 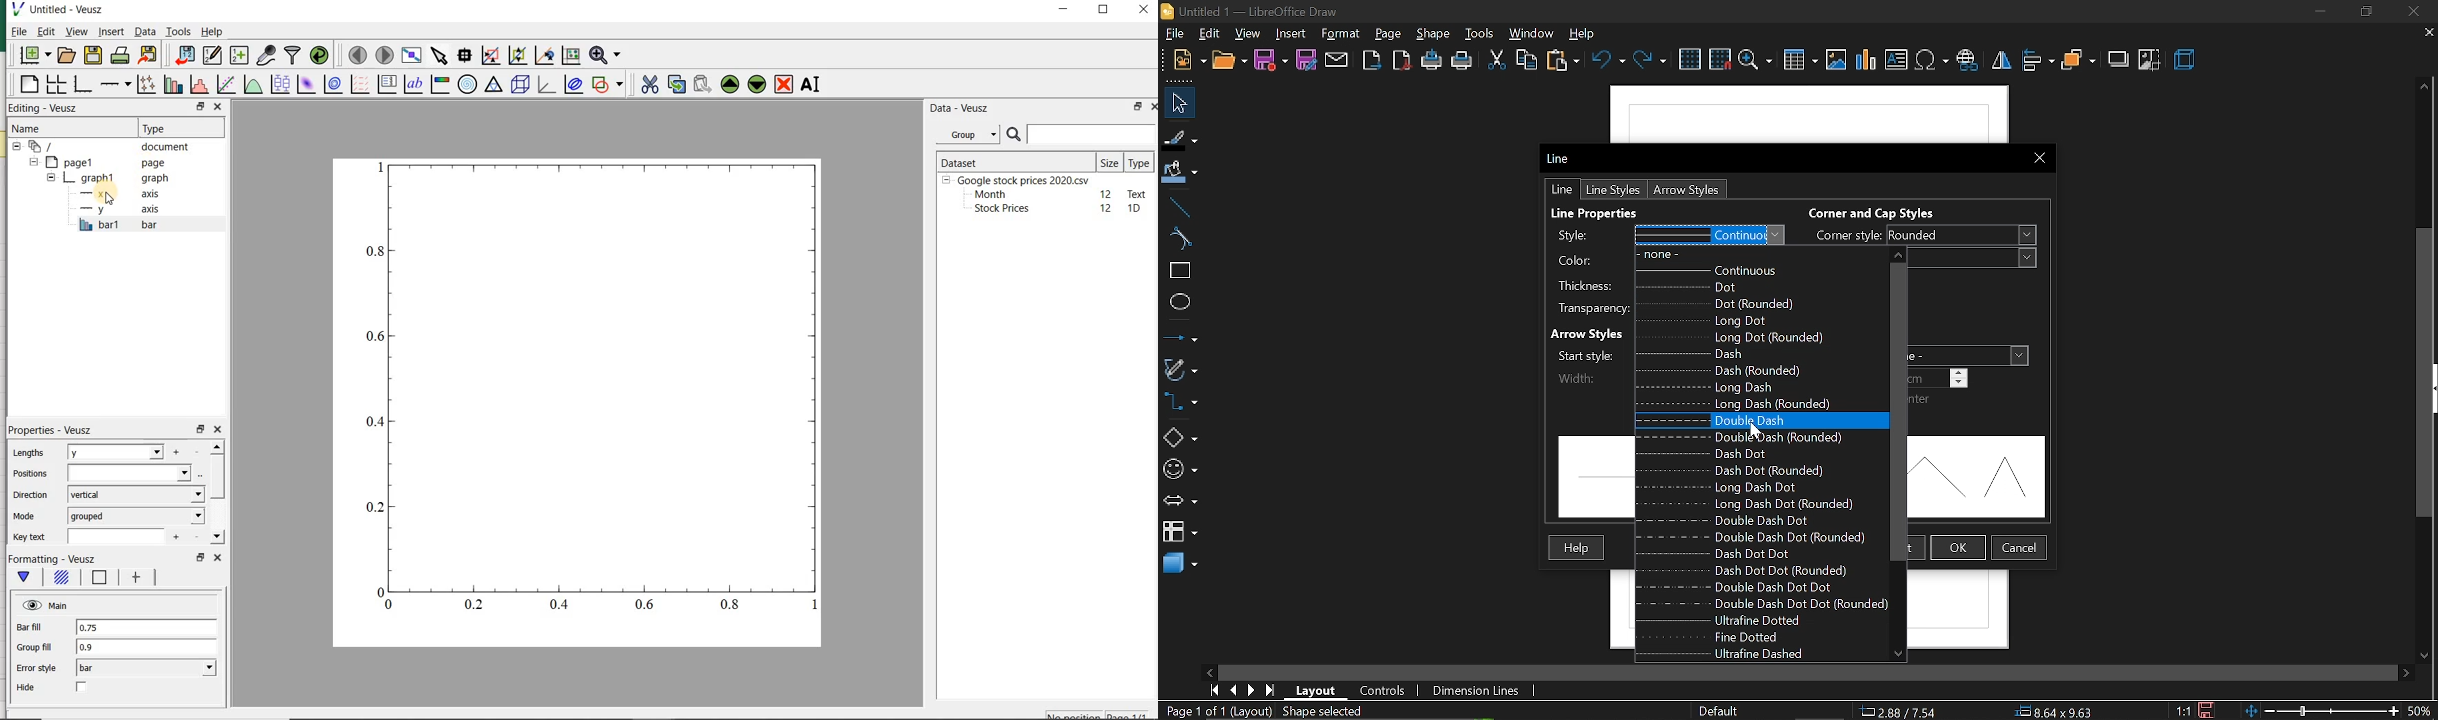 I want to click on change style, so click(x=1664, y=235).